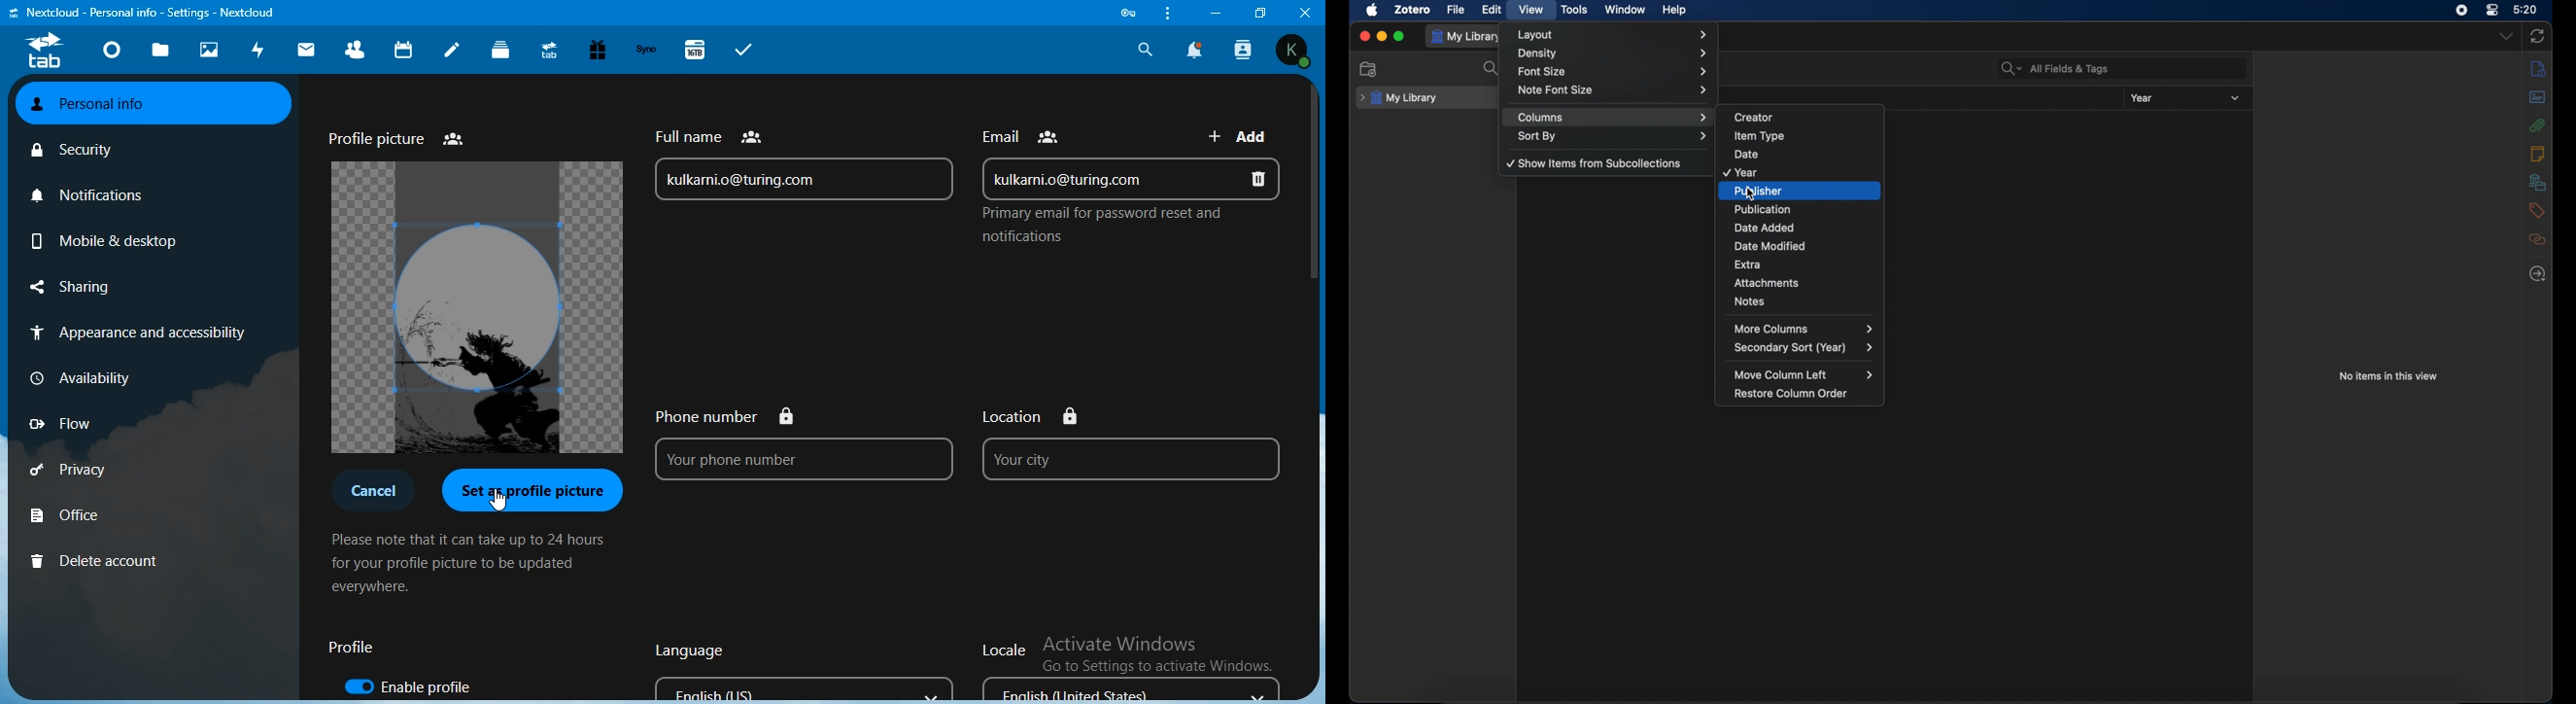  Describe the element at coordinates (802, 443) in the screenshot. I see `phone no` at that location.